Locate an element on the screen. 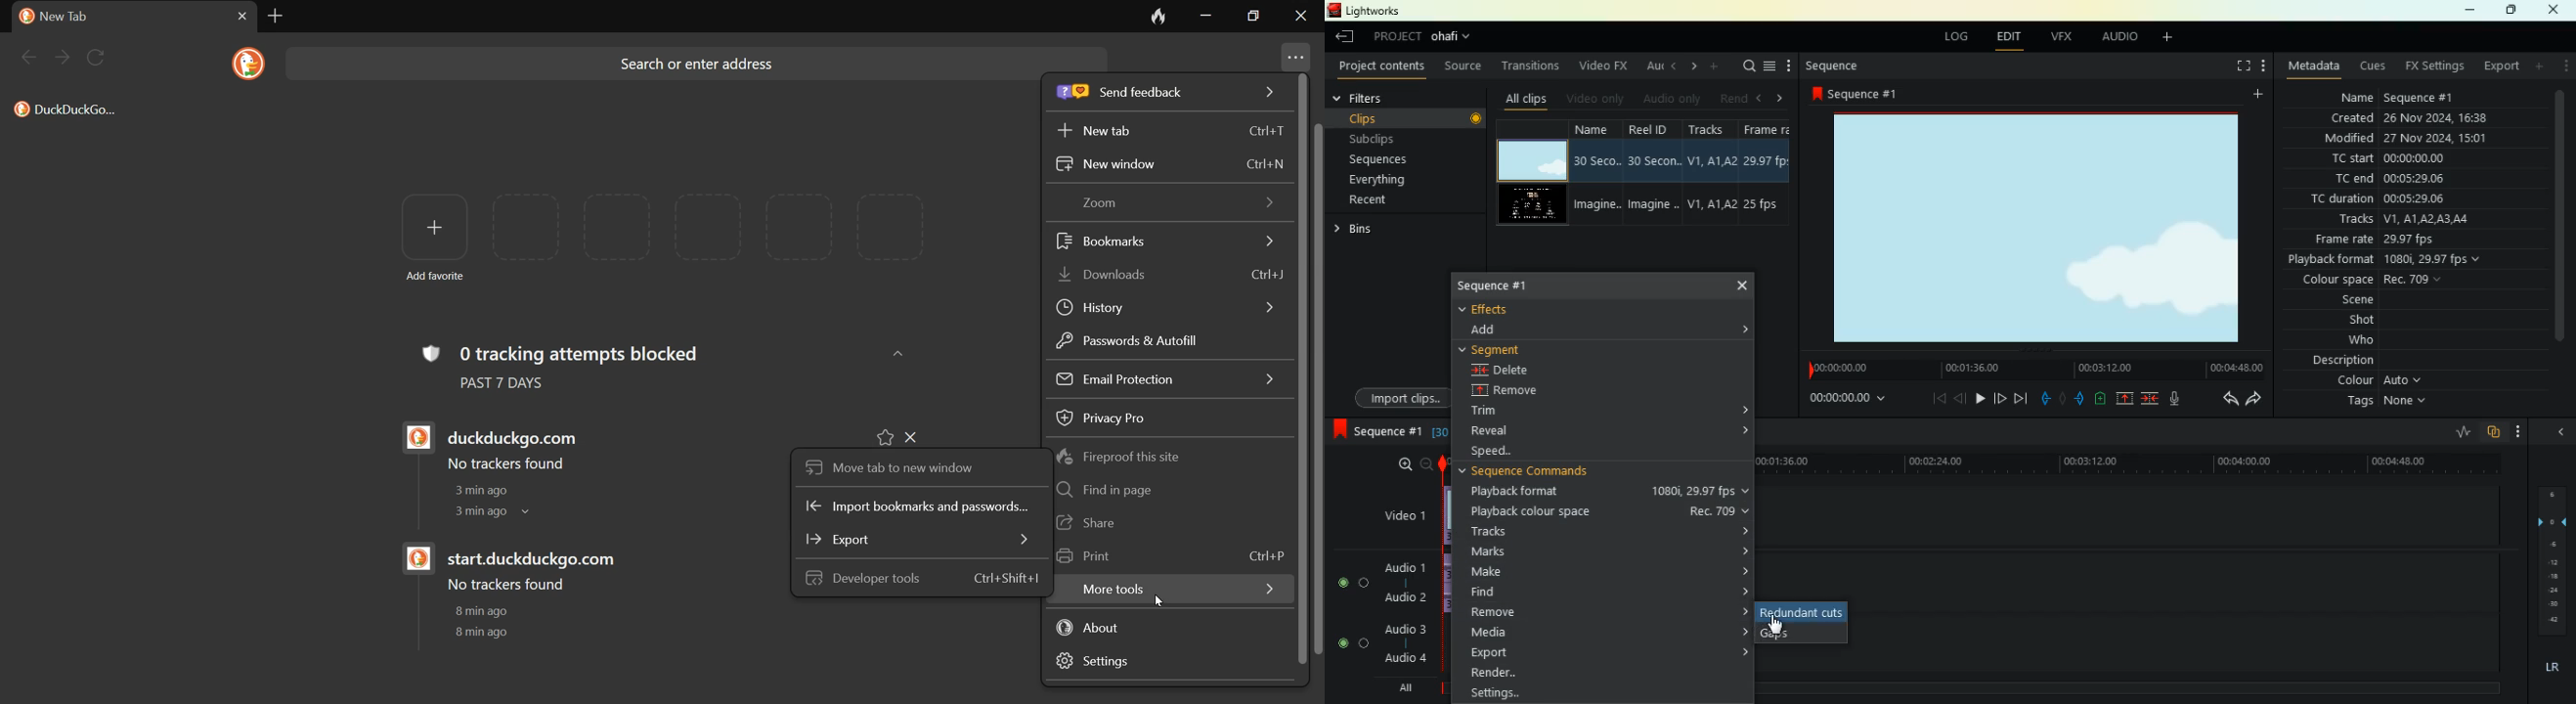  3 min ago is located at coordinates (475, 513).